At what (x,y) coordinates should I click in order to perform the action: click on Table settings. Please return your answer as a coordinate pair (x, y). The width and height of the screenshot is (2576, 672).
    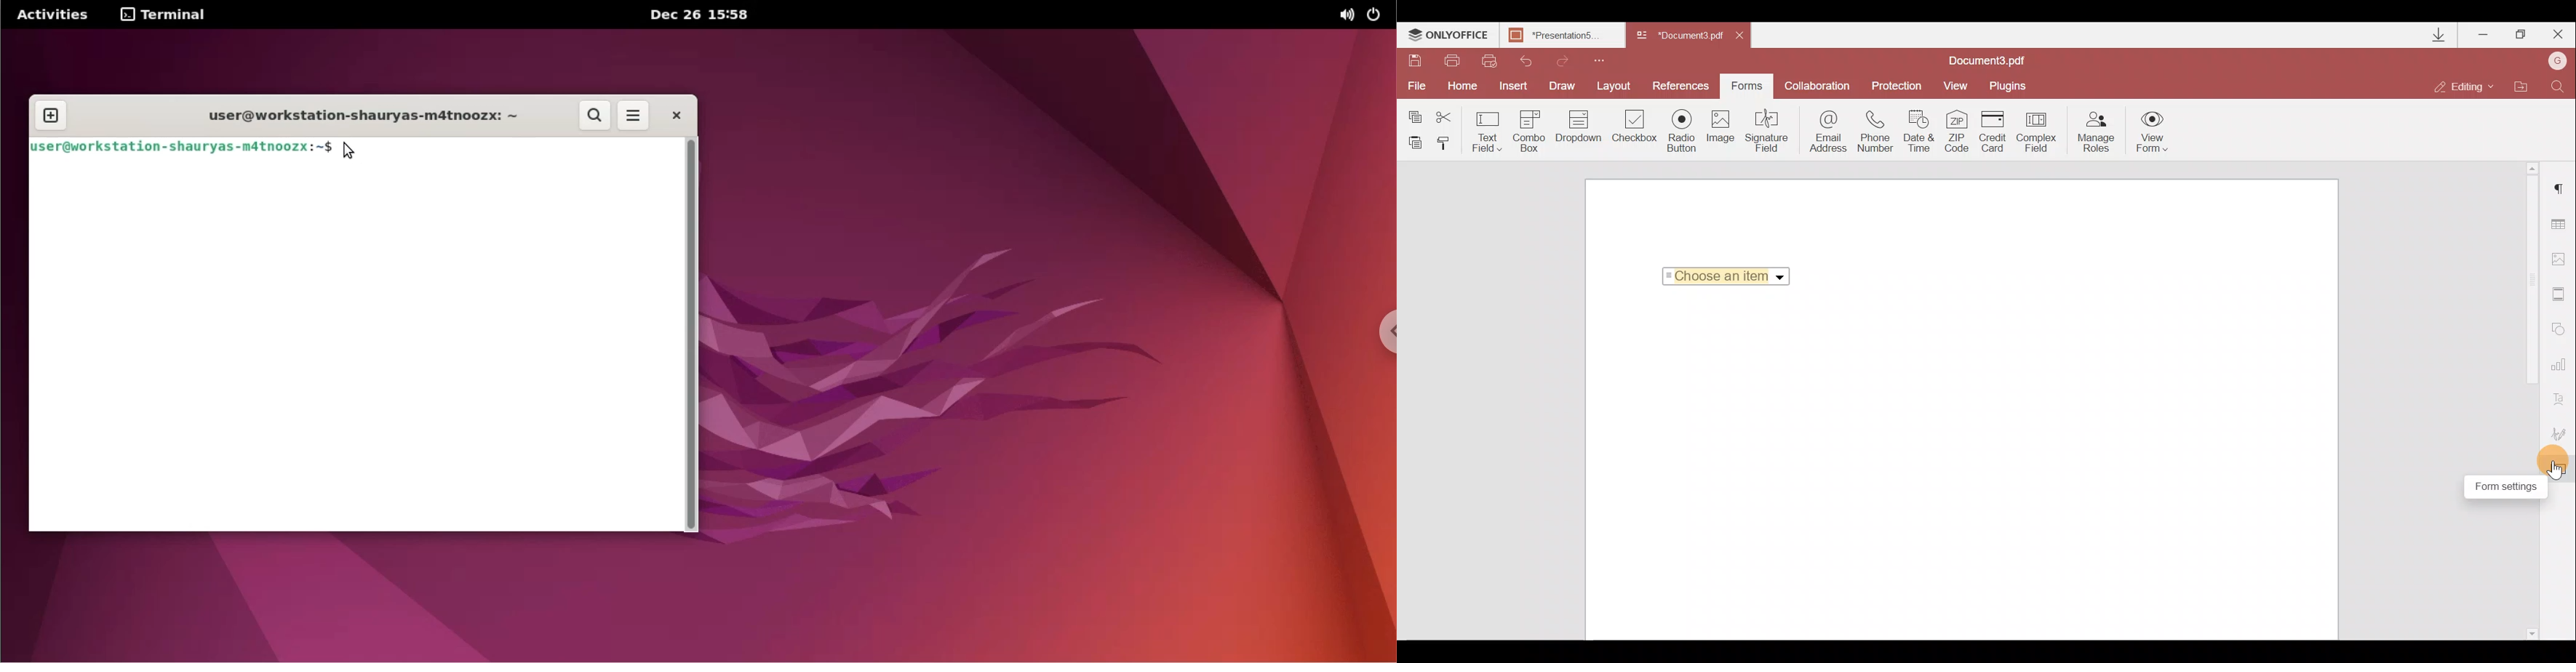
    Looking at the image, I should click on (2560, 224).